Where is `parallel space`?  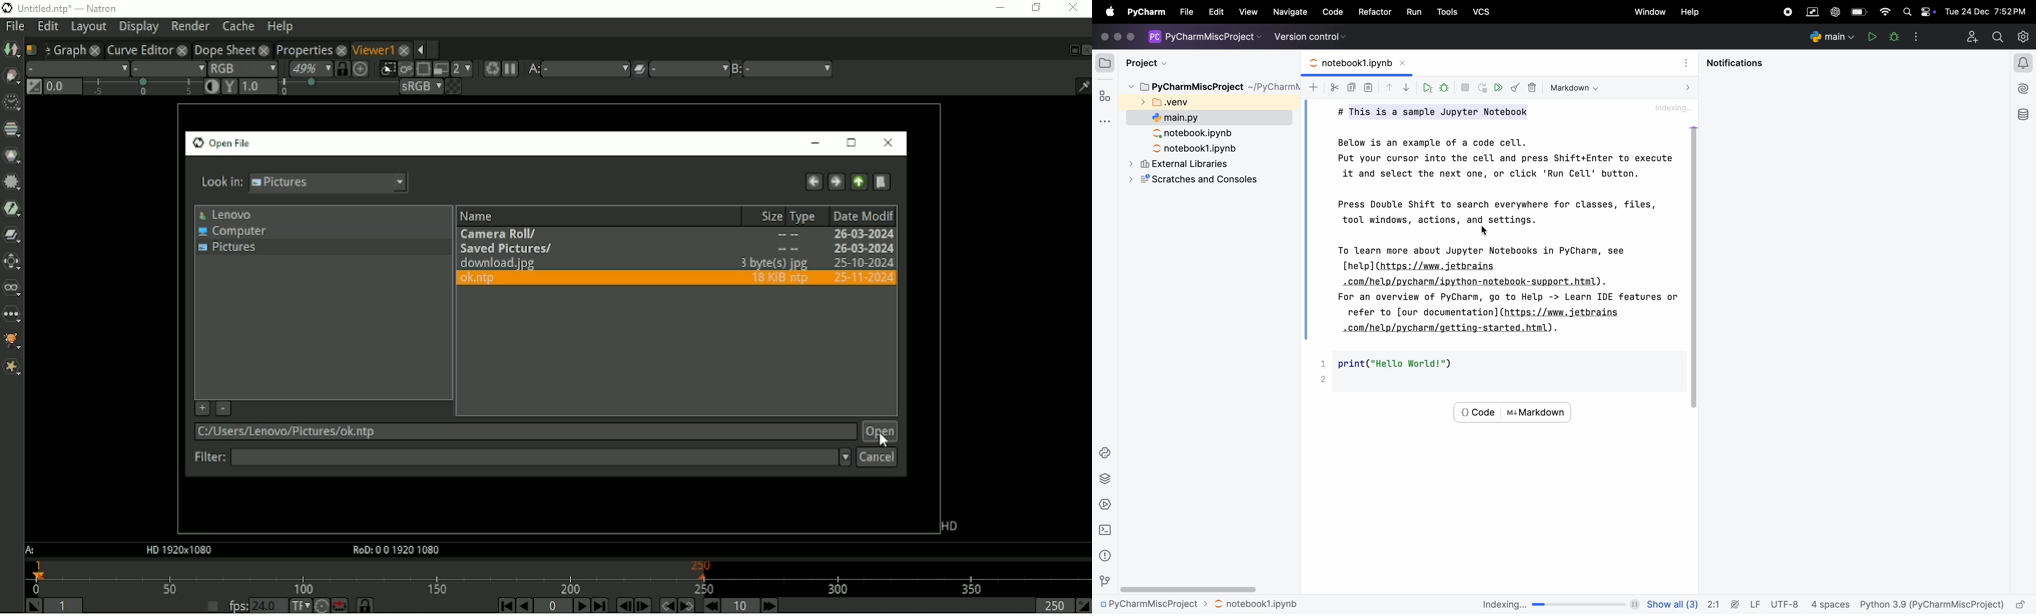 parallel space is located at coordinates (1811, 13).